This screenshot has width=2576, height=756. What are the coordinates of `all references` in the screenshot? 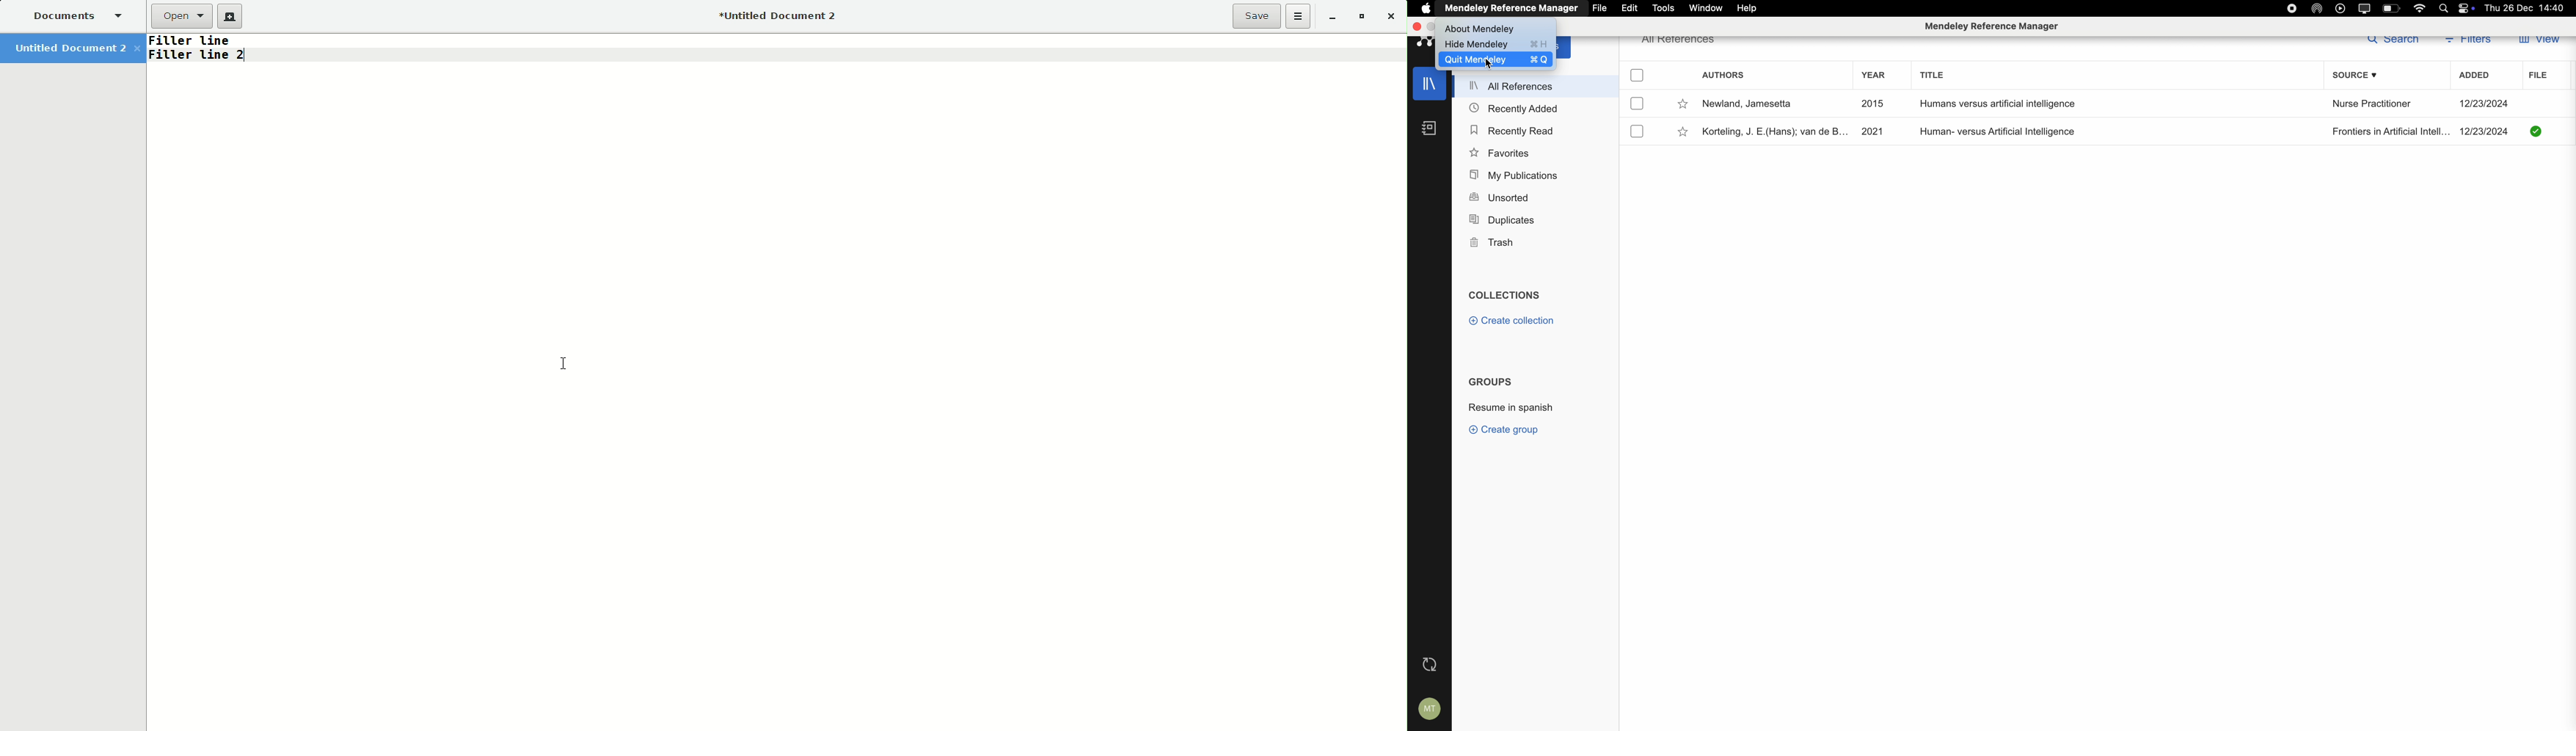 It's located at (1539, 85).